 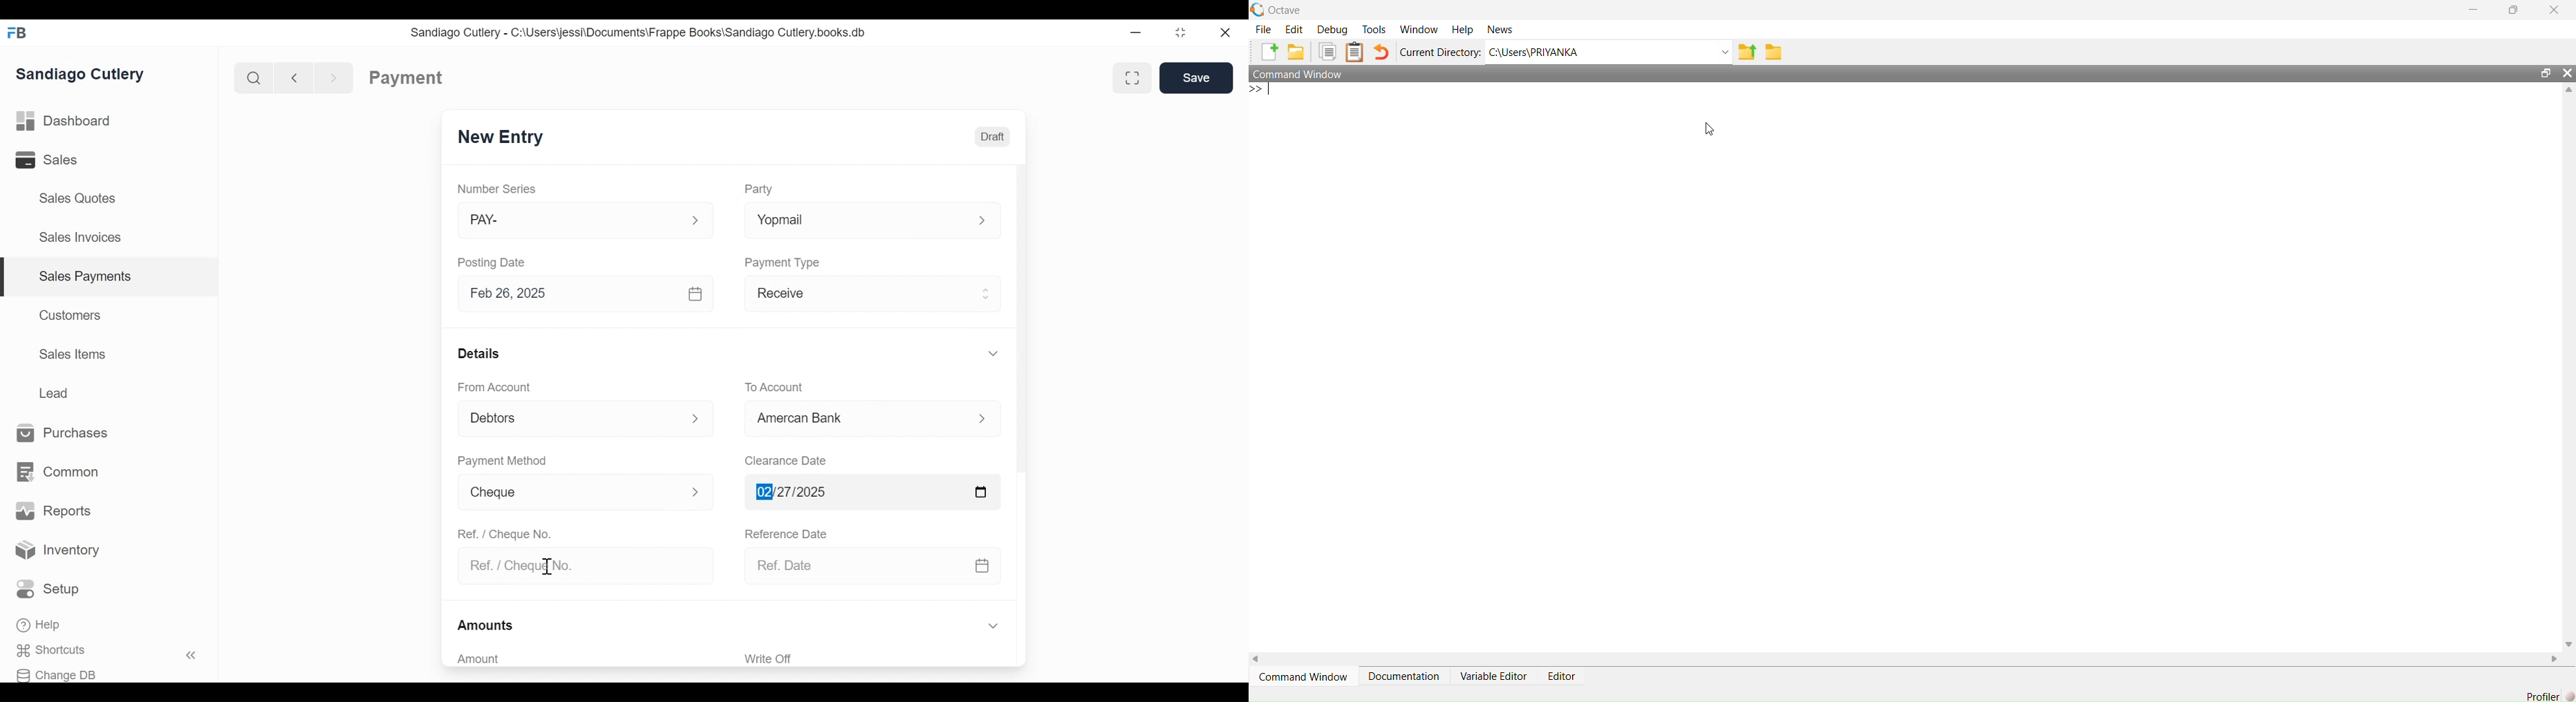 What do you see at coordinates (111, 278) in the screenshot?
I see `| Sales Payments` at bounding box center [111, 278].